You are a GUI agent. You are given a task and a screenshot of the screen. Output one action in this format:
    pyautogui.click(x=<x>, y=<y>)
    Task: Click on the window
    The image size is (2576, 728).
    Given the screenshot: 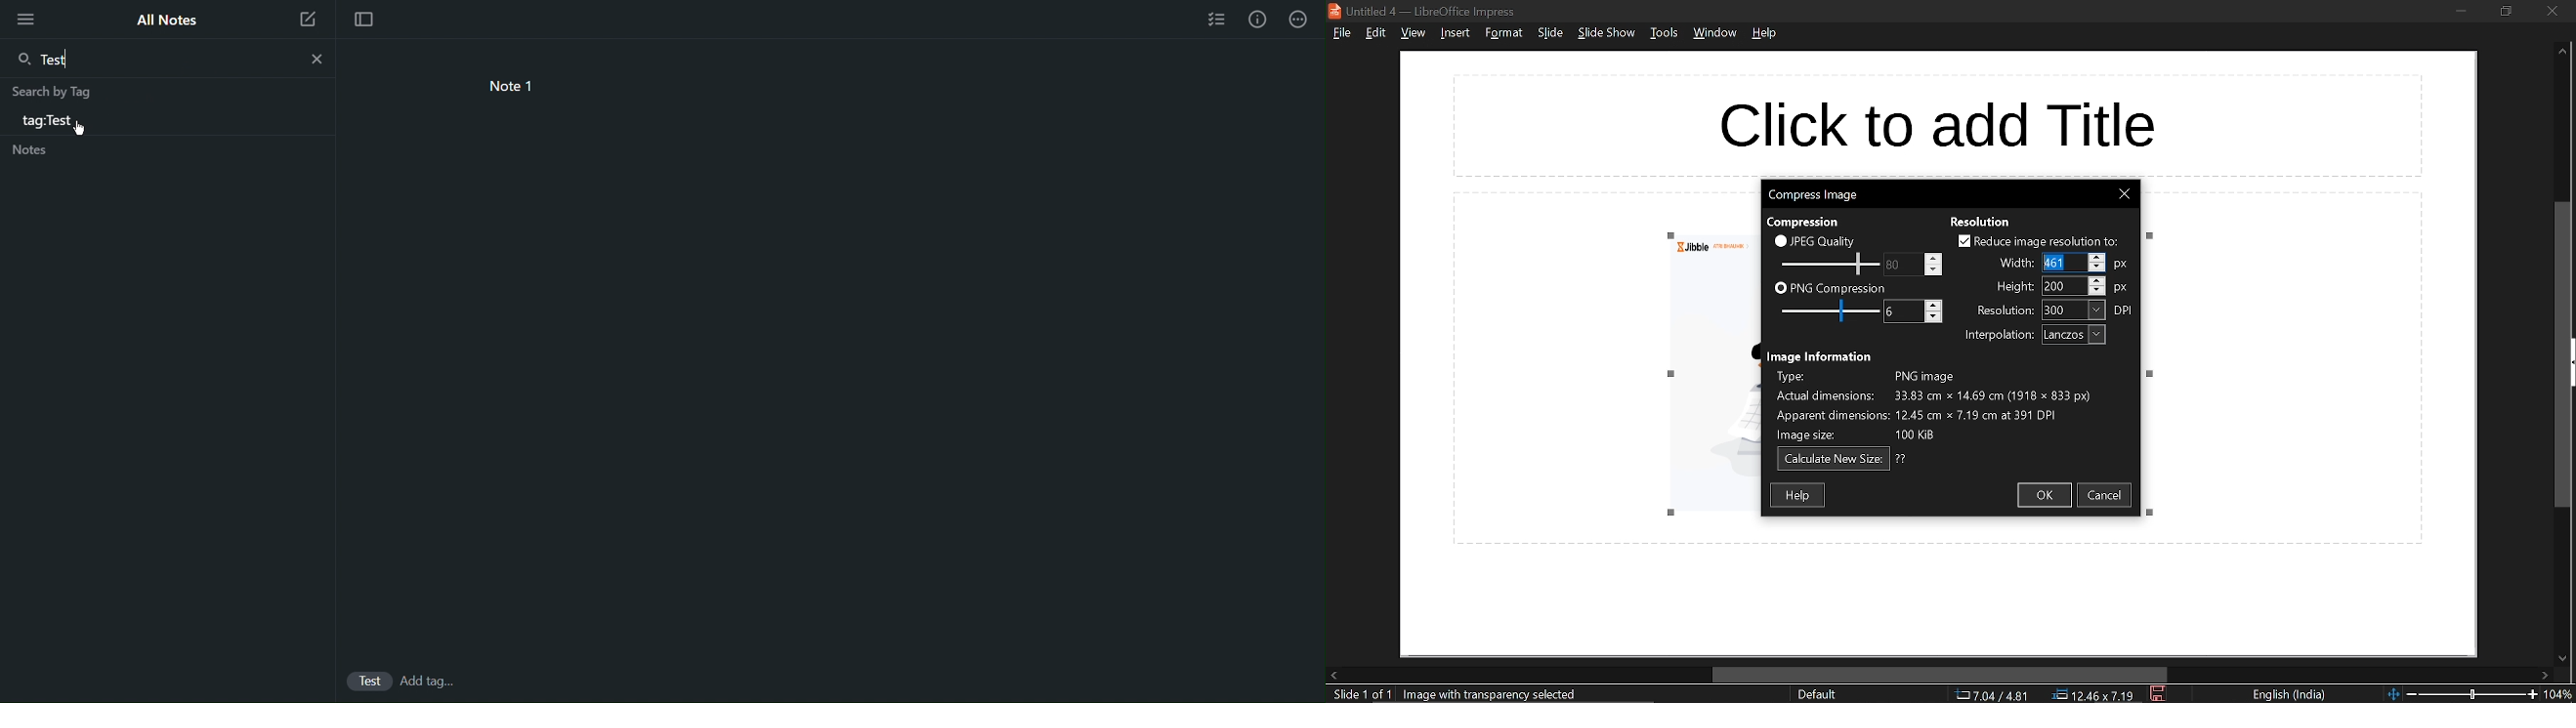 What is the action you would take?
    pyautogui.click(x=1713, y=35)
    